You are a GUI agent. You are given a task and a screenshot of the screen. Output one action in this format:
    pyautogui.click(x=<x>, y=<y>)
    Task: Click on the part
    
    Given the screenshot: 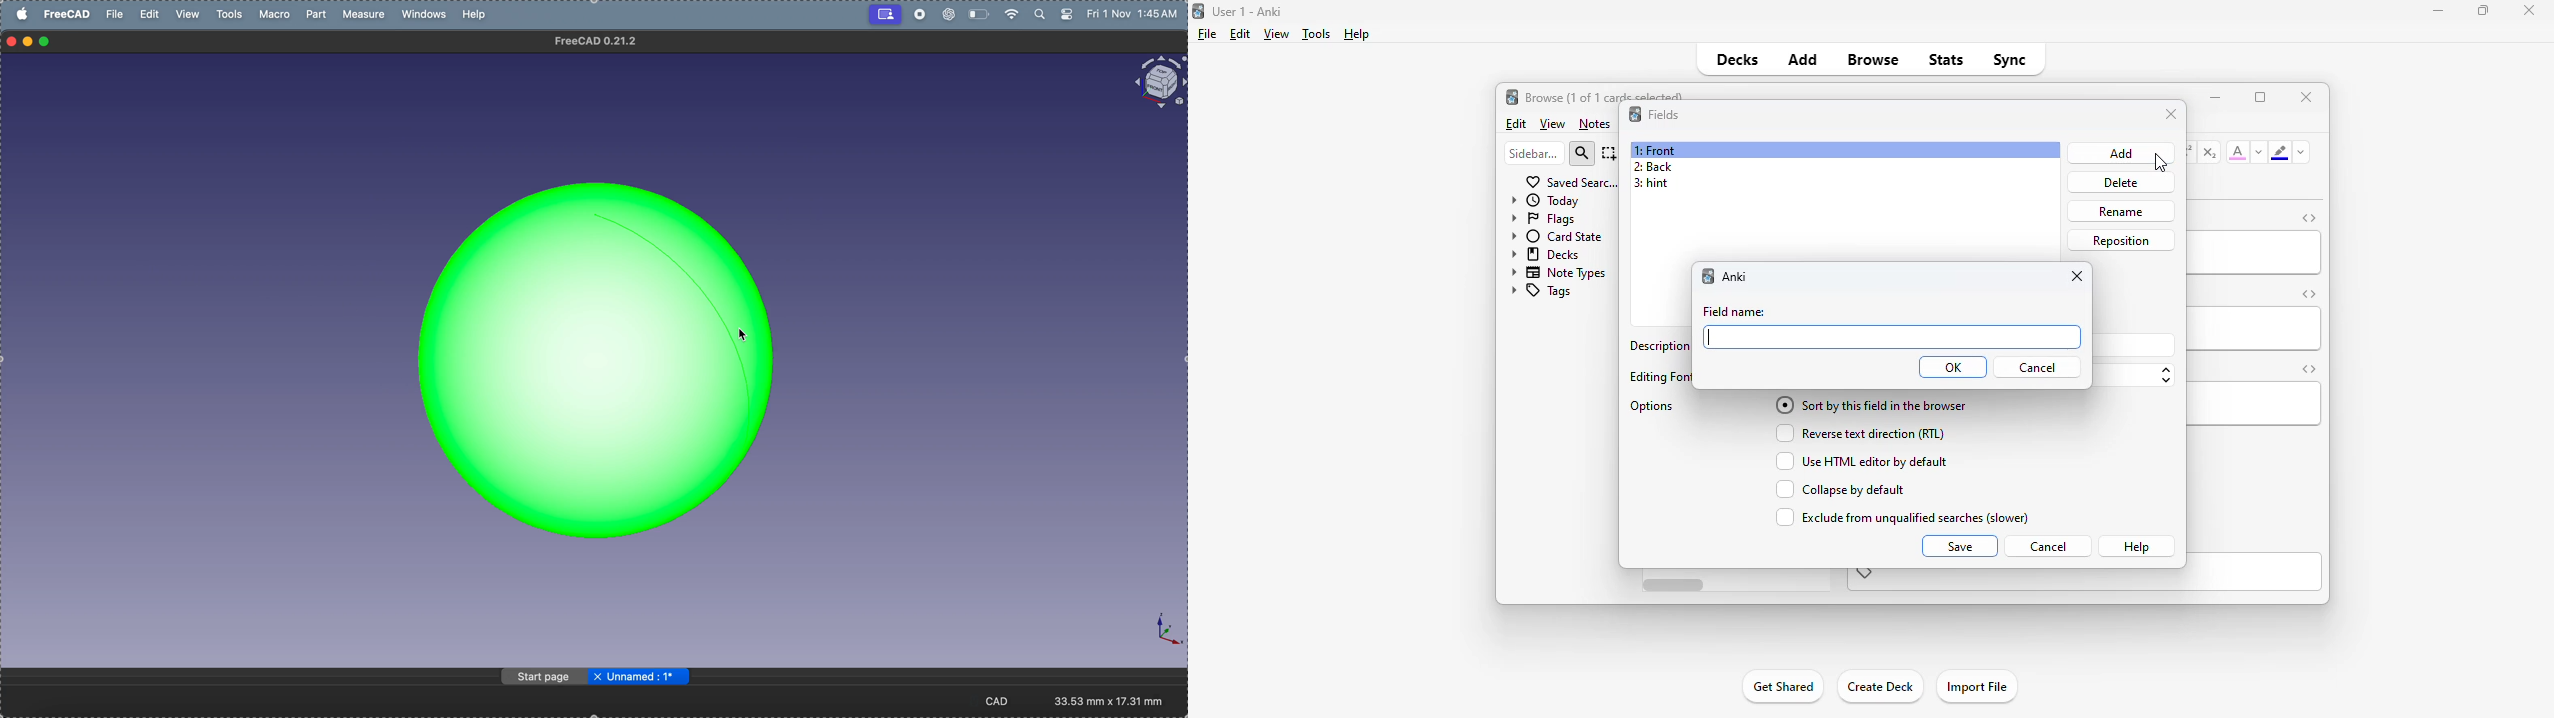 What is the action you would take?
    pyautogui.click(x=319, y=14)
    